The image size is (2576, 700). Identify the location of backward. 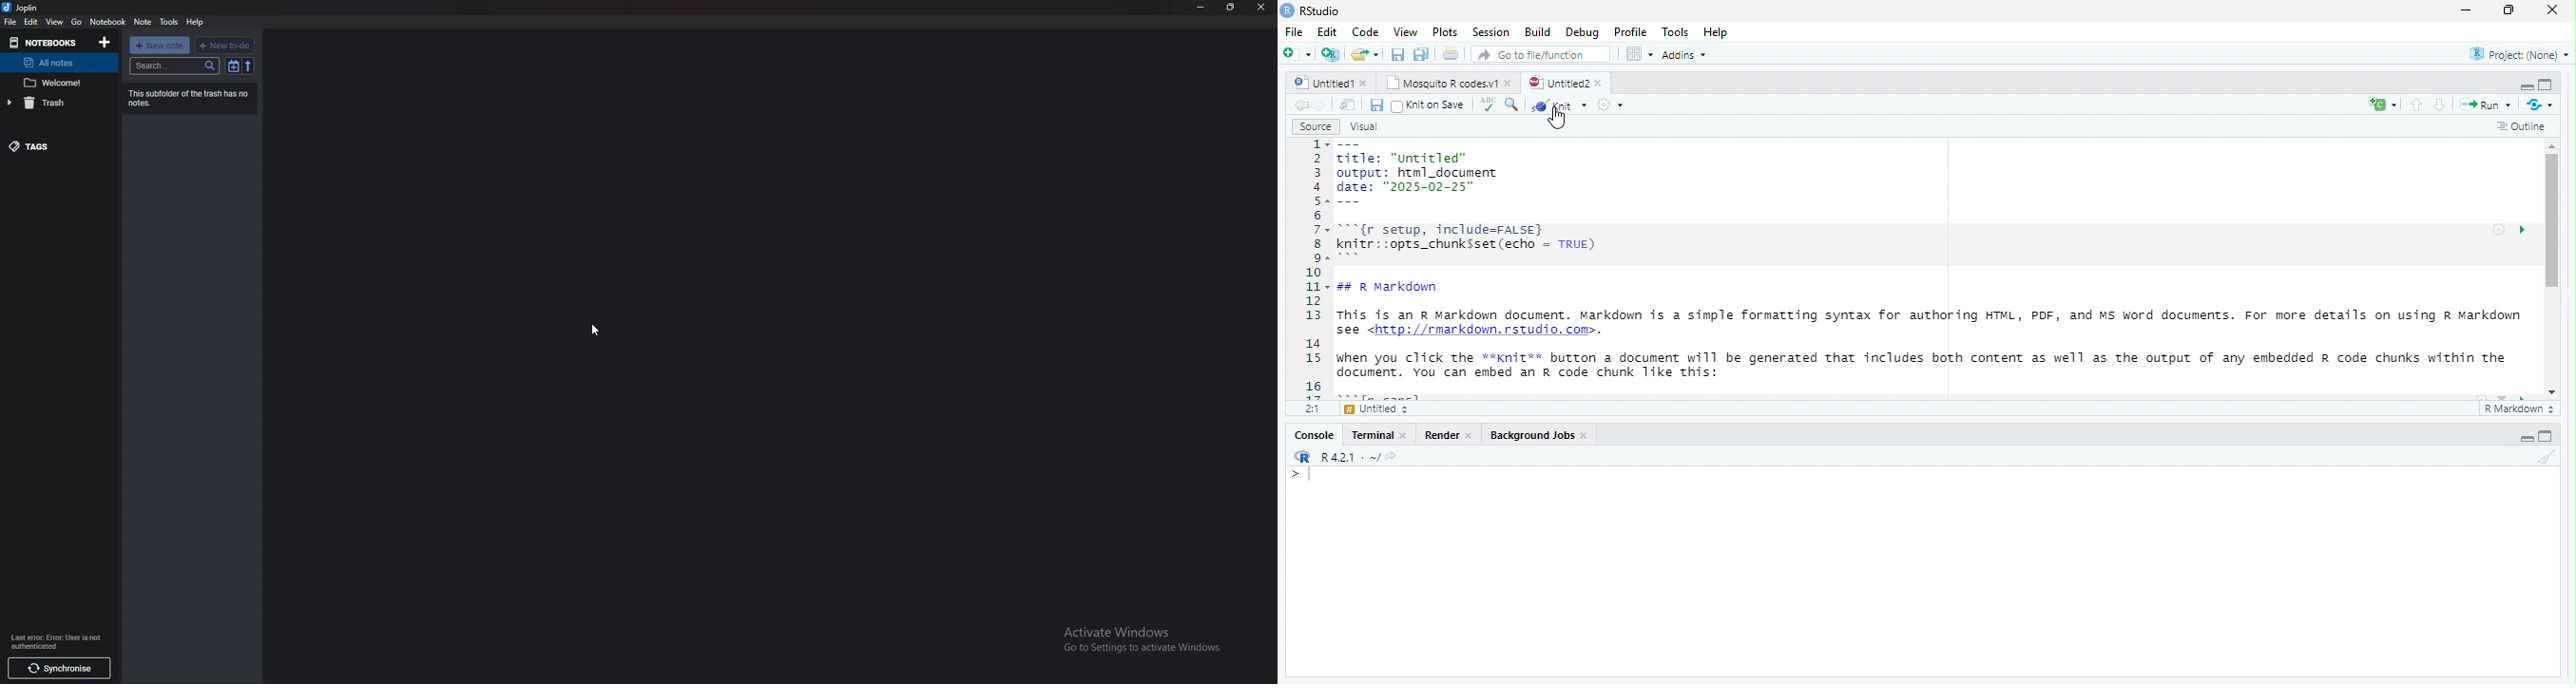
(1302, 105).